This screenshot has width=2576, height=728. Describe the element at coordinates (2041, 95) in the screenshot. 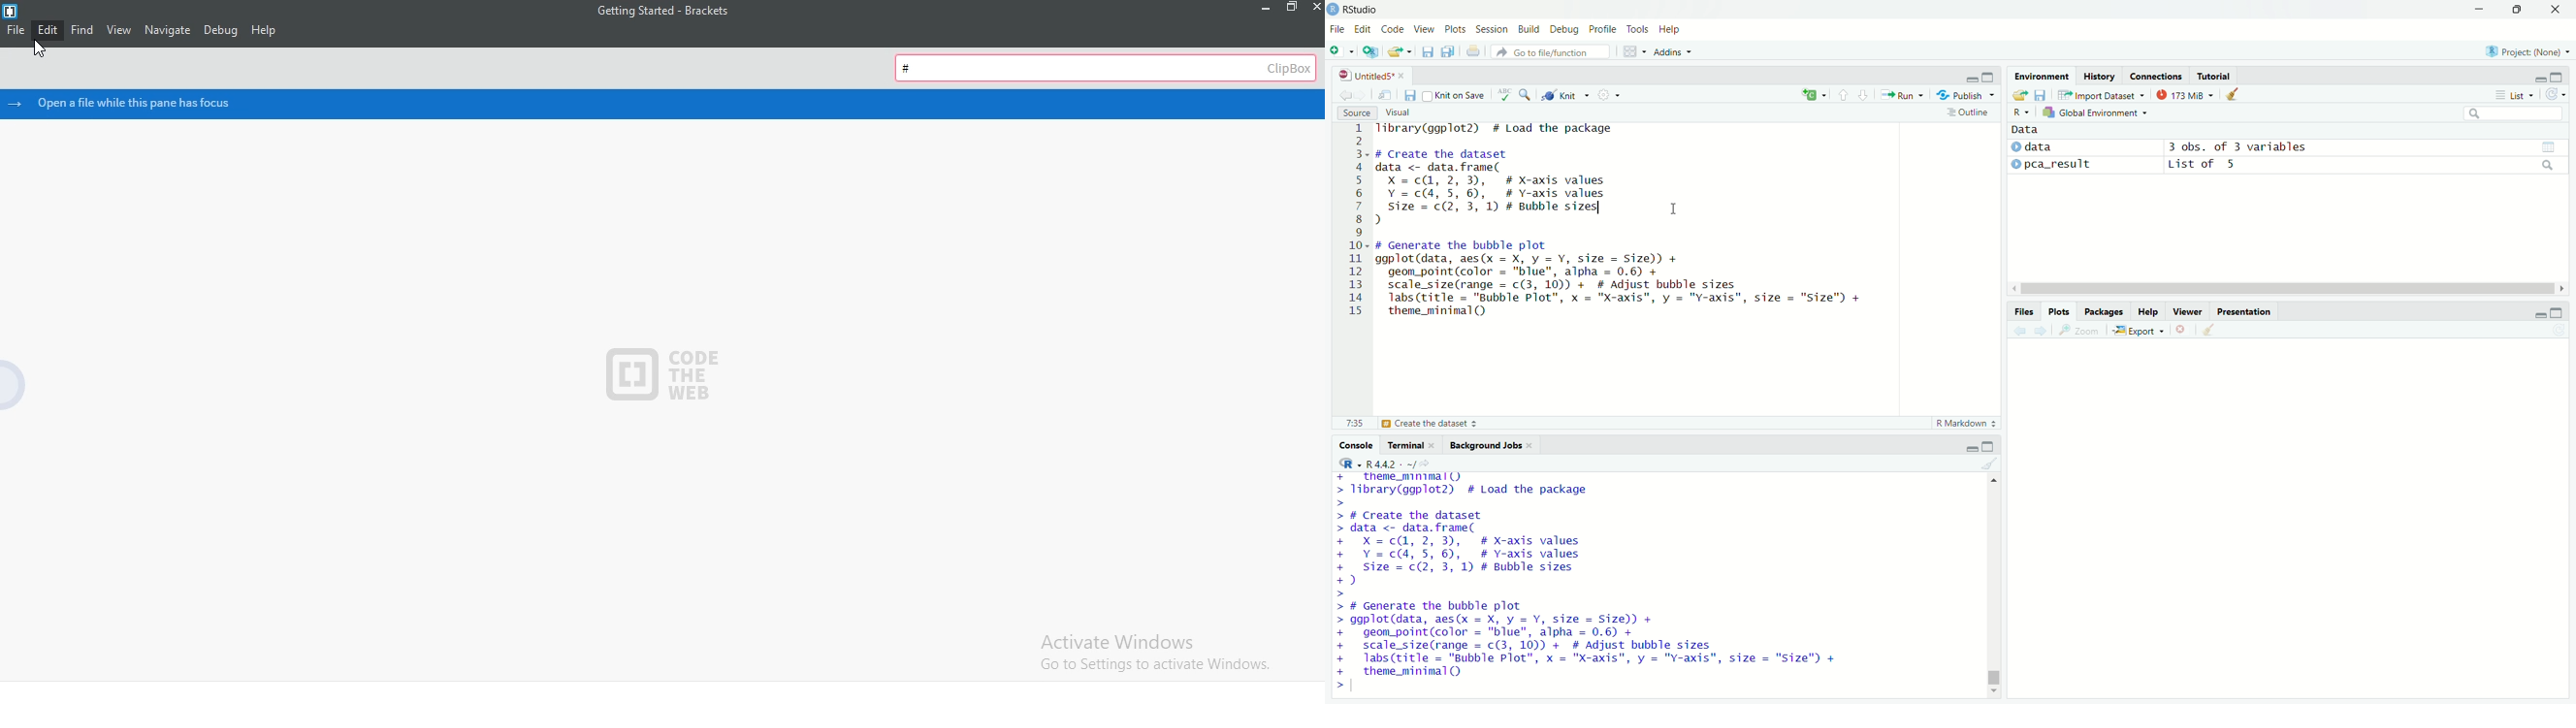

I see `save workspace as` at that location.